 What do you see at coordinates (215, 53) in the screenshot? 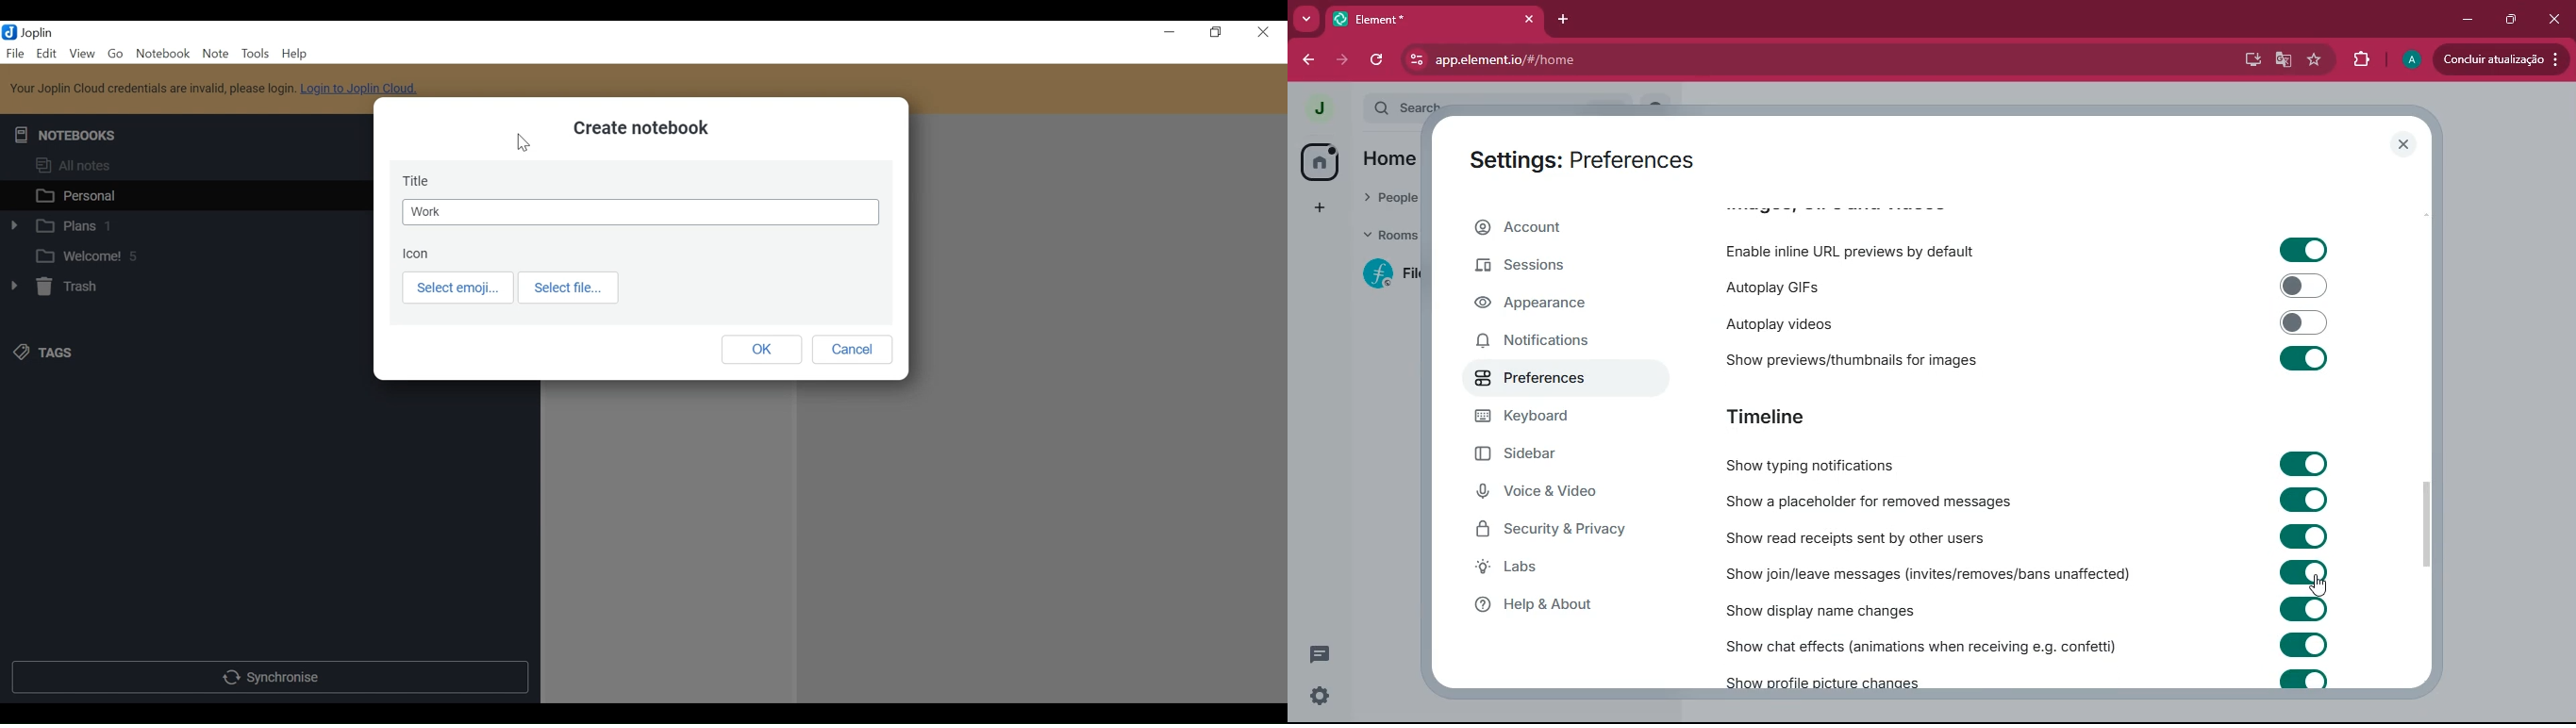
I see `Note` at bounding box center [215, 53].